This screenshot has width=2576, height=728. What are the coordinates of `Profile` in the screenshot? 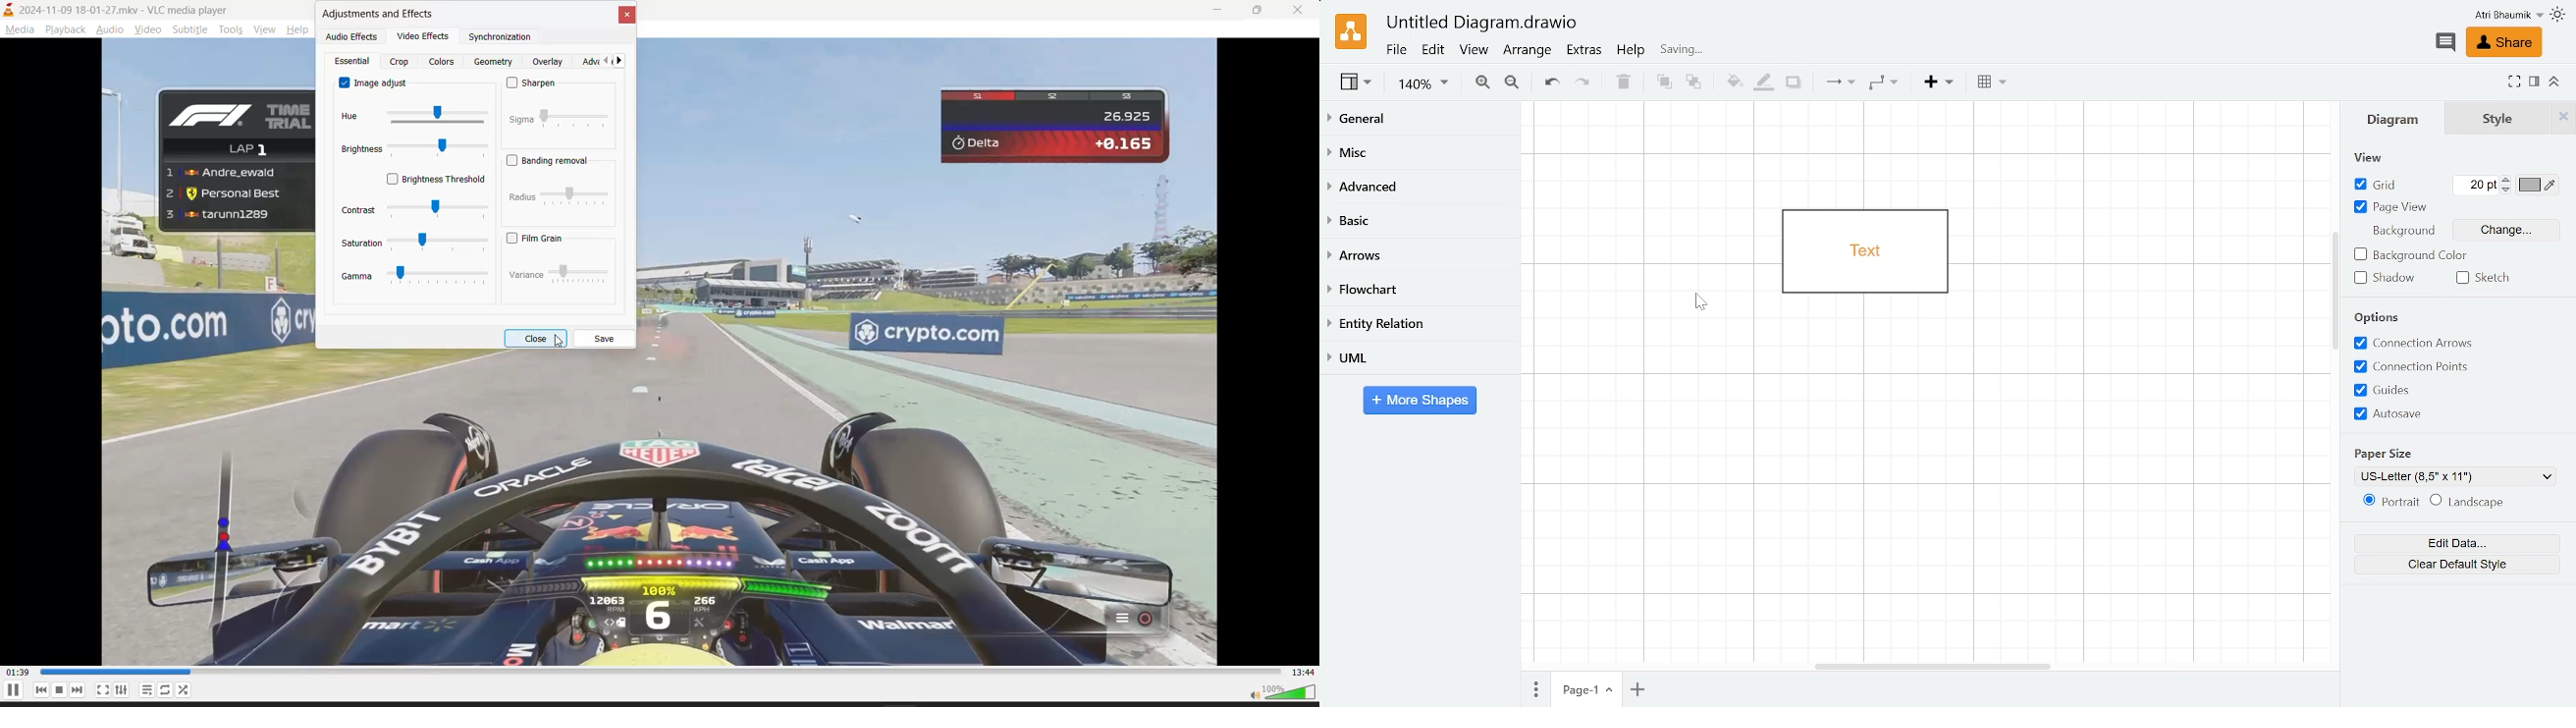 It's located at (2496, 15).